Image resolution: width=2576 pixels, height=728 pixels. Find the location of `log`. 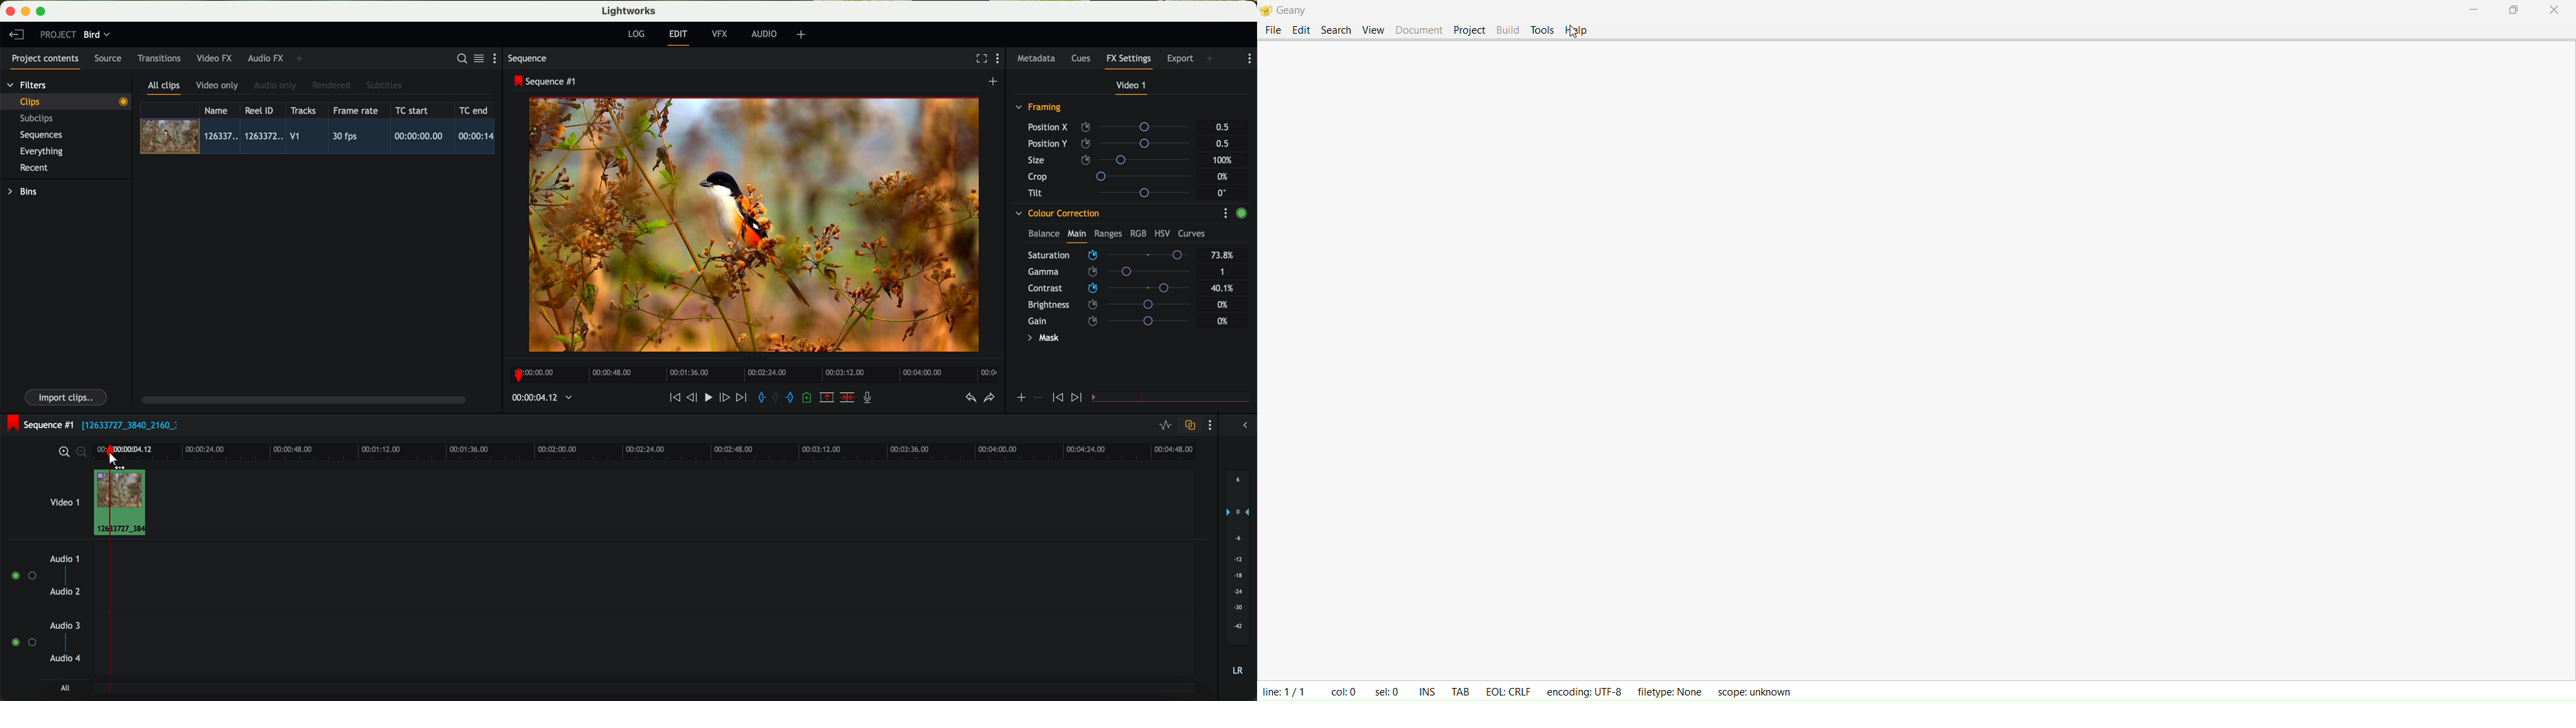

log is located at coordinates (636, 34).